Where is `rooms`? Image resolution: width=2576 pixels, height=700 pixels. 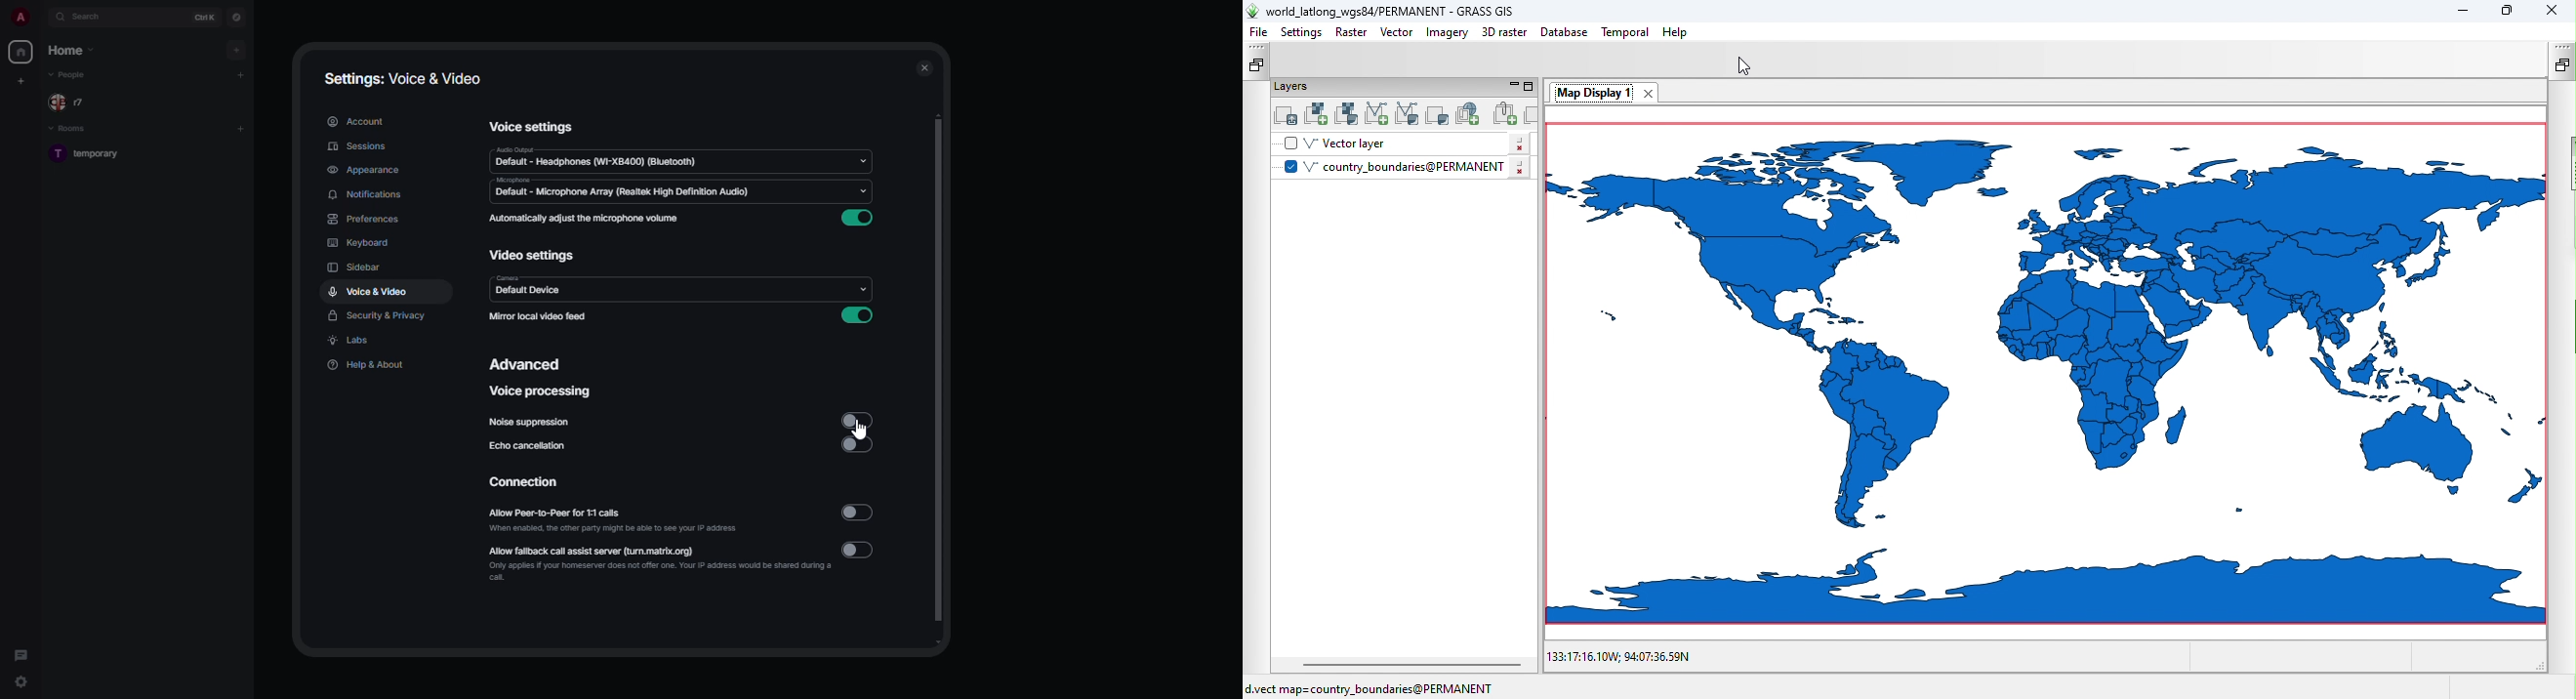 rooms is located at coordinates (74, 130).